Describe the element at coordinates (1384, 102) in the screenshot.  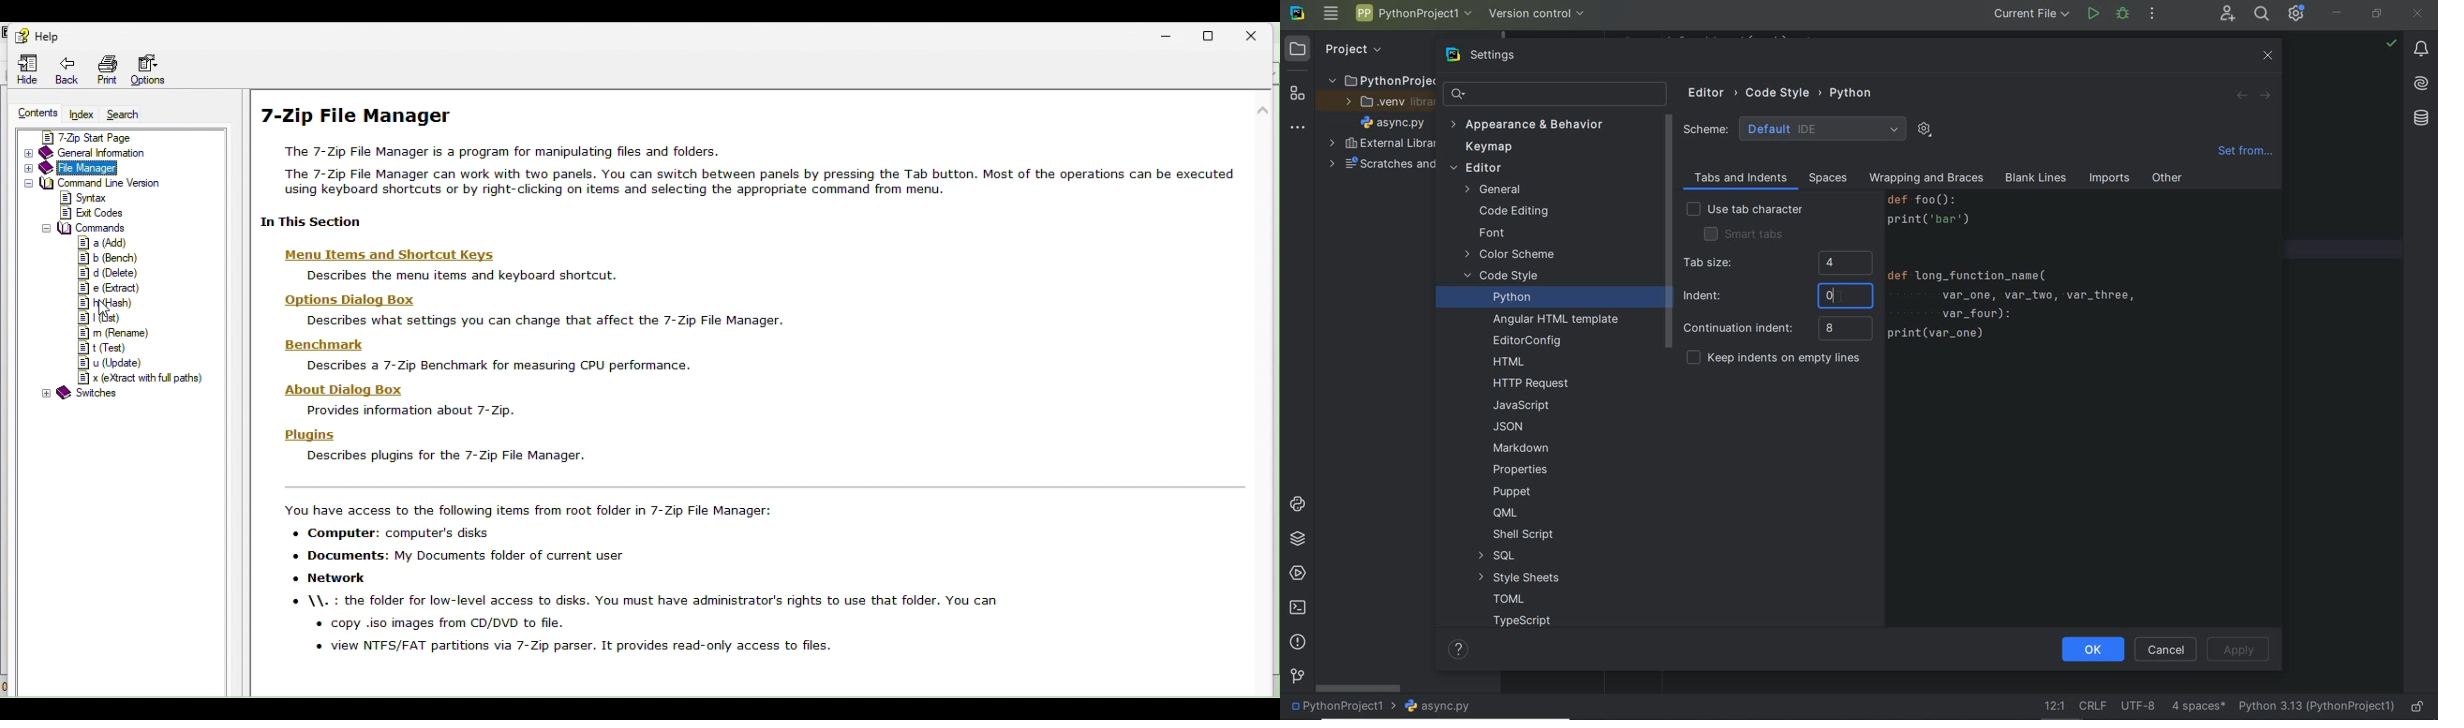
I see `.veny` at that location.